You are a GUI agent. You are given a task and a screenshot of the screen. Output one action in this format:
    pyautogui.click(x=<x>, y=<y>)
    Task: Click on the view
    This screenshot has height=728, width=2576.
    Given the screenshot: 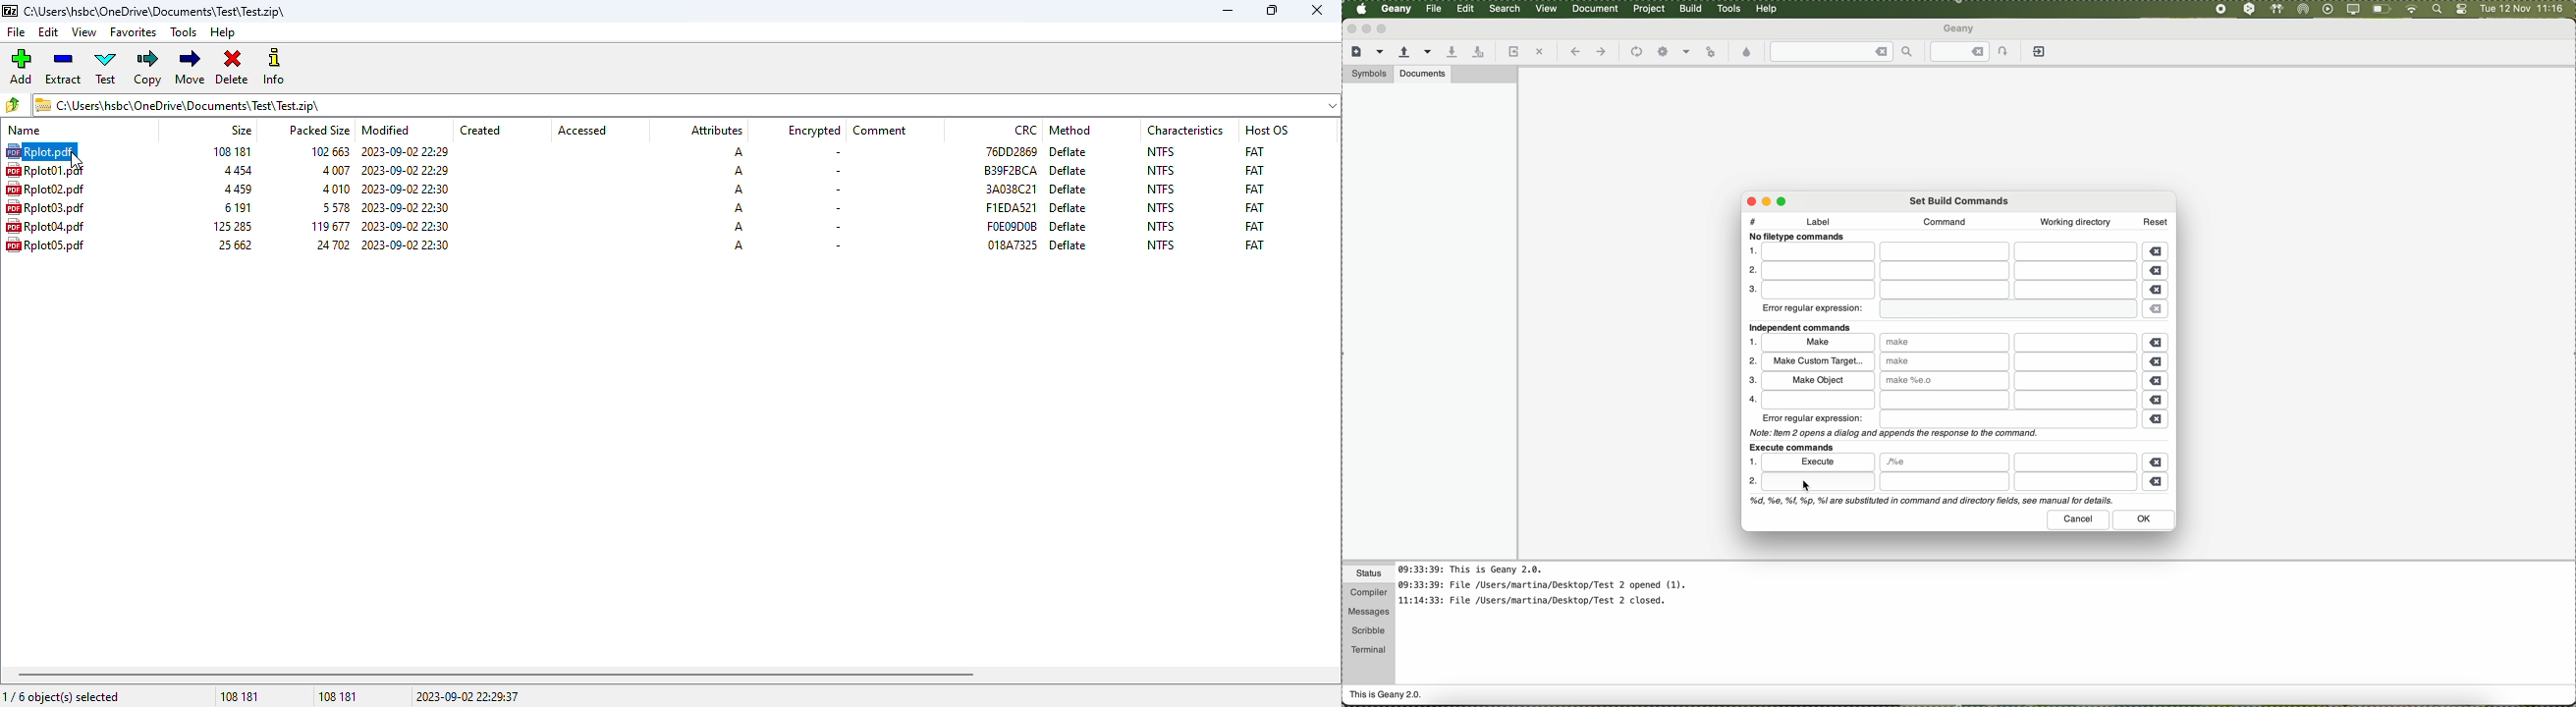 What is the action you would take?
    pyautogui.click(x=84, y=32)
    